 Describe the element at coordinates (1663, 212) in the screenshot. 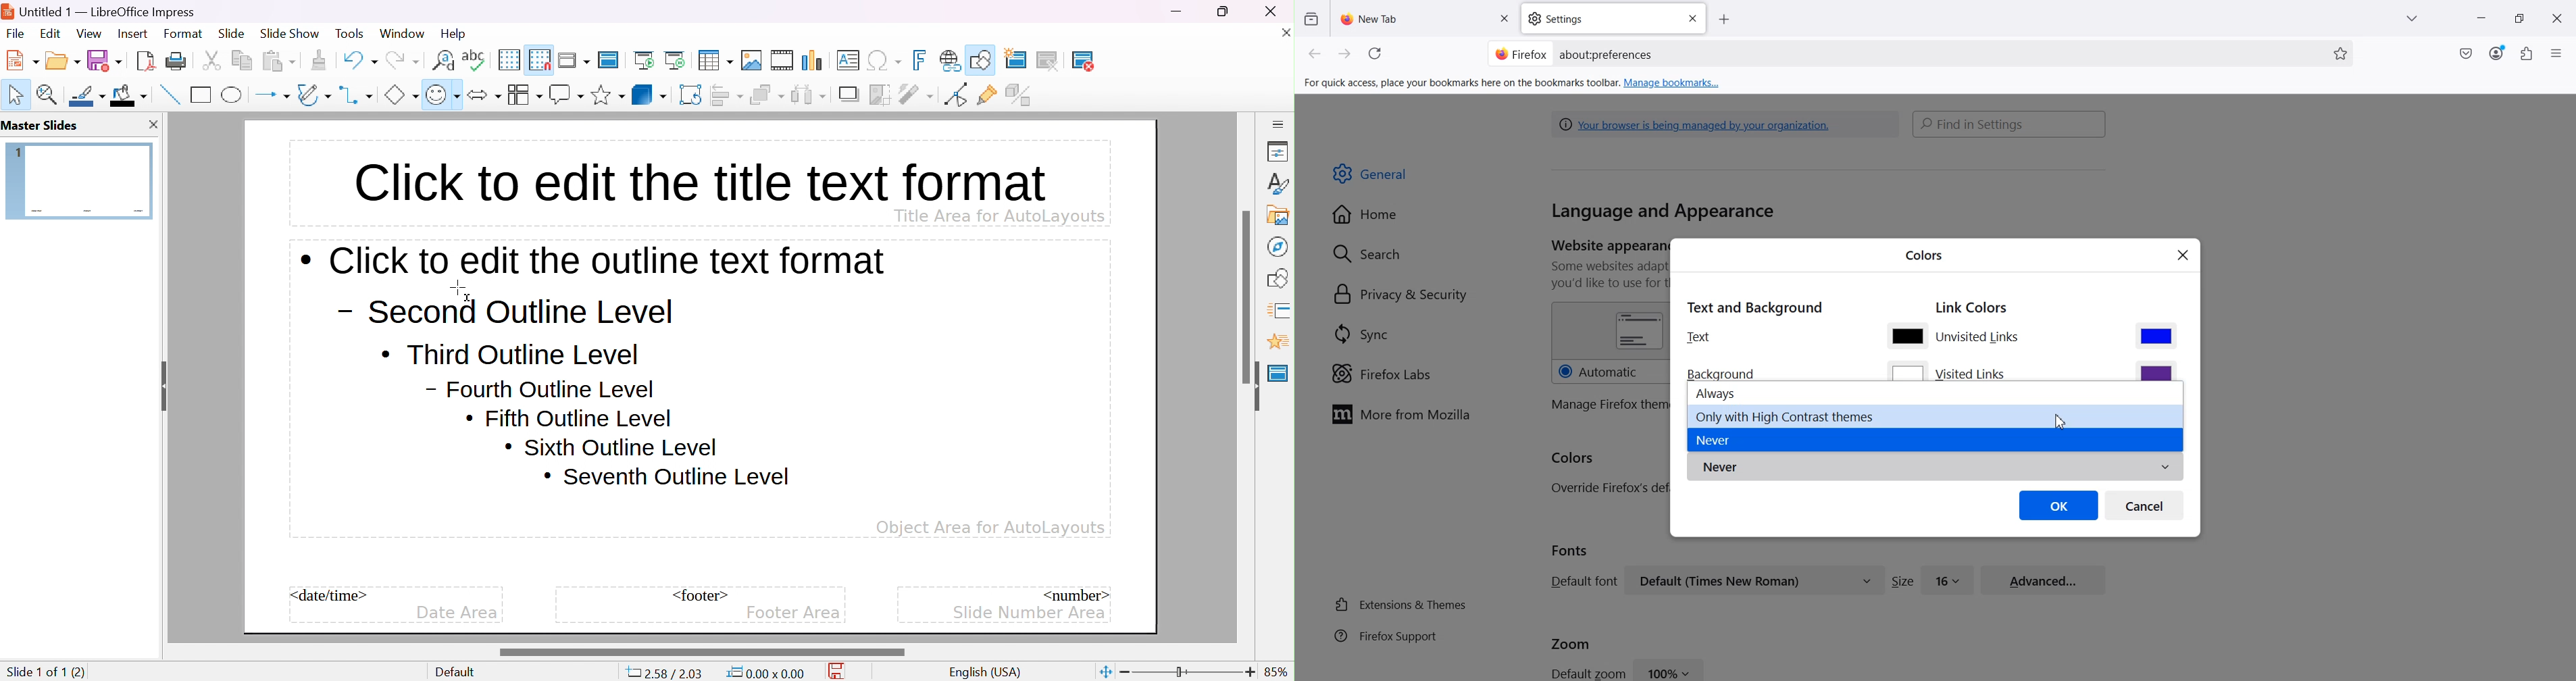

I see `Language and Appearance` at that location.